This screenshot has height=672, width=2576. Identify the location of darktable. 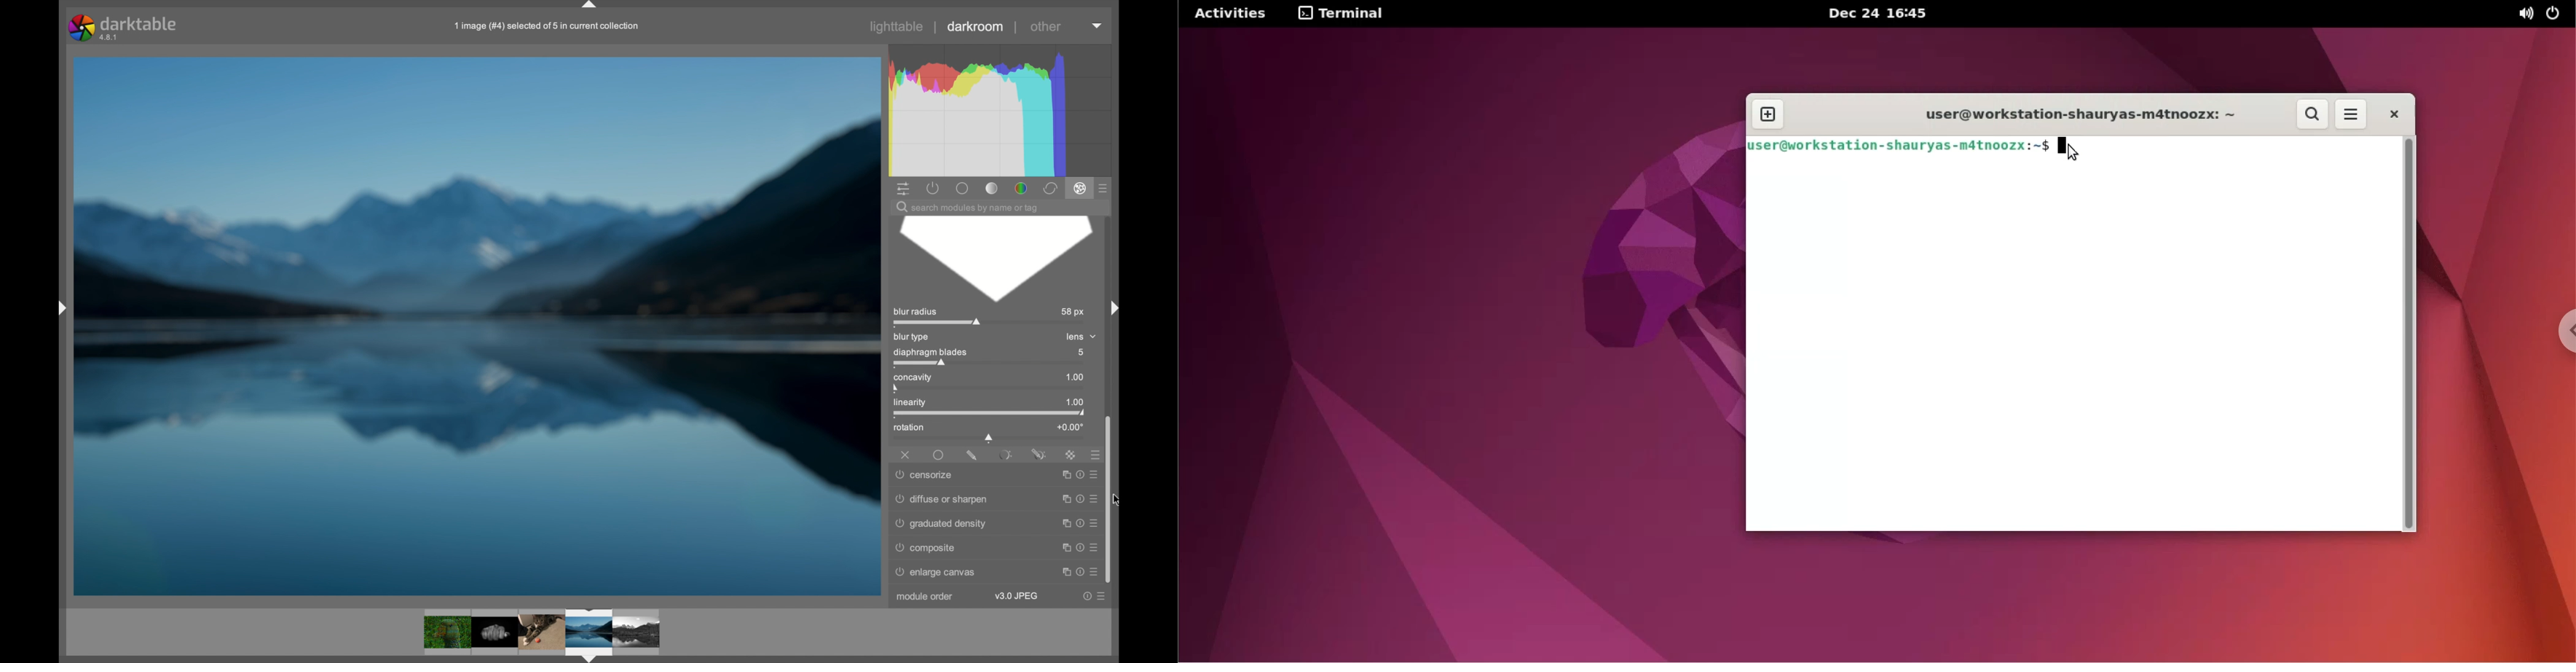
(122, 26).